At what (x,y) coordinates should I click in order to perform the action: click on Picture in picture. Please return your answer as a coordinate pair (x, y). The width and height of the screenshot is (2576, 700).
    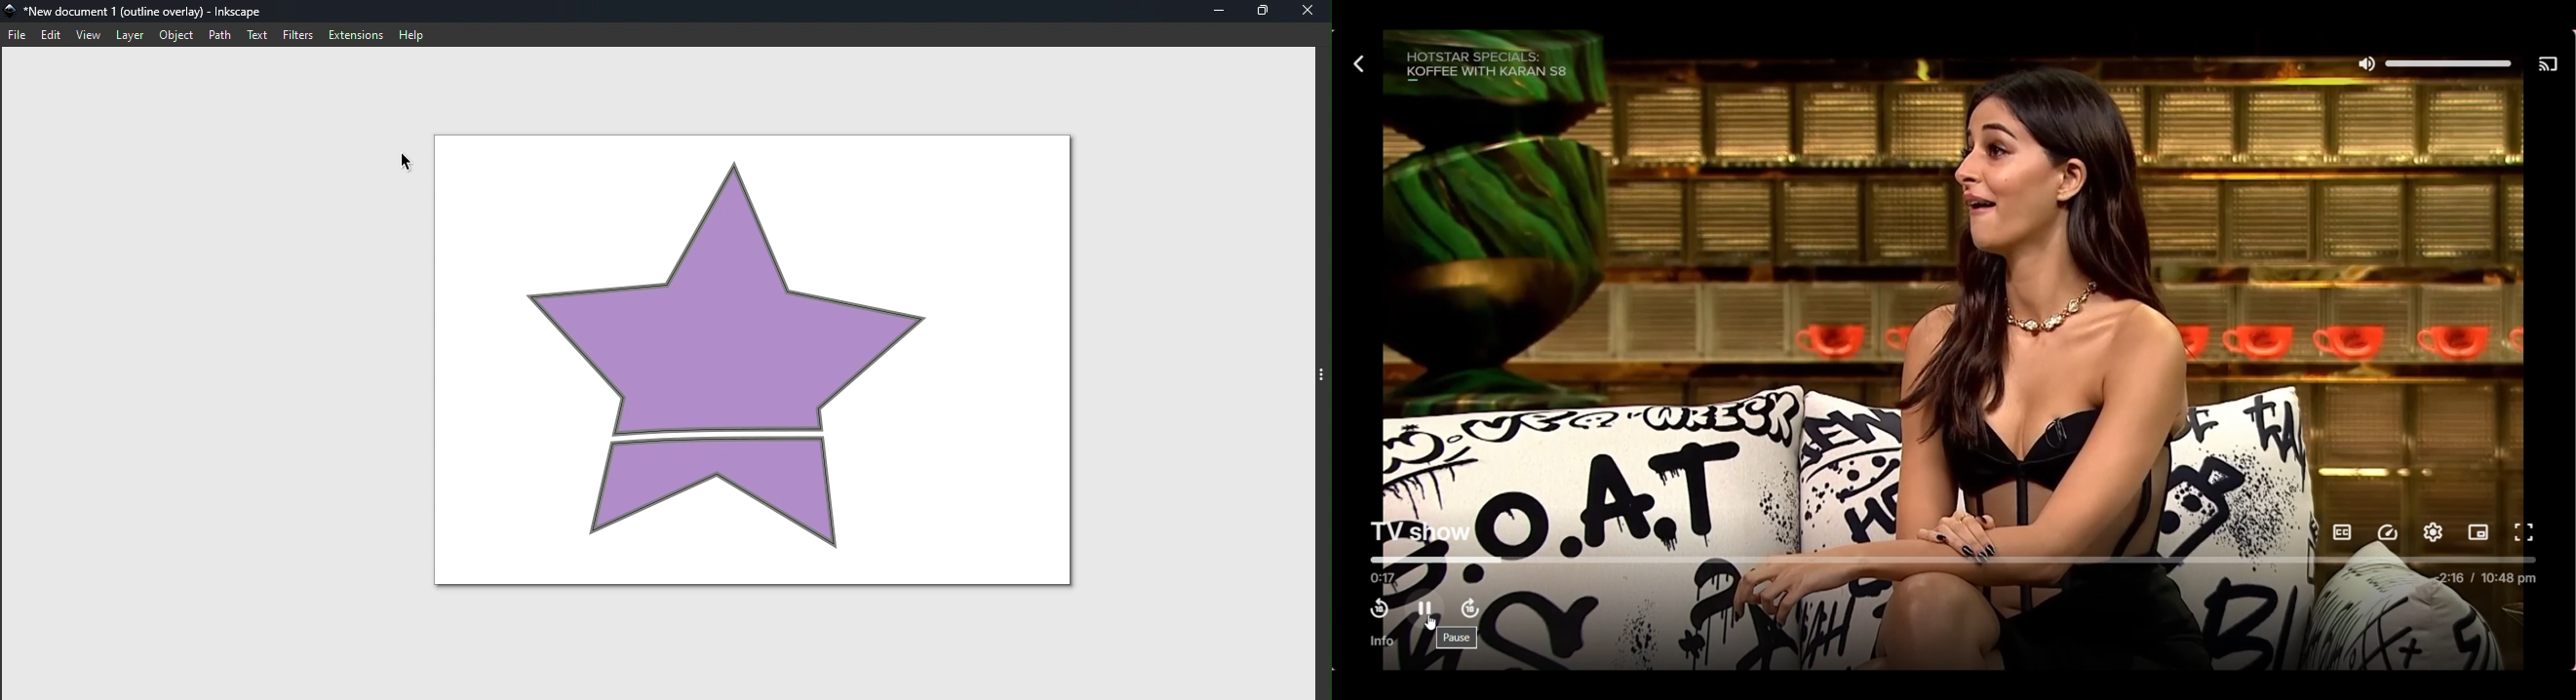
    Looking at the image, I should click on (2478, 533).